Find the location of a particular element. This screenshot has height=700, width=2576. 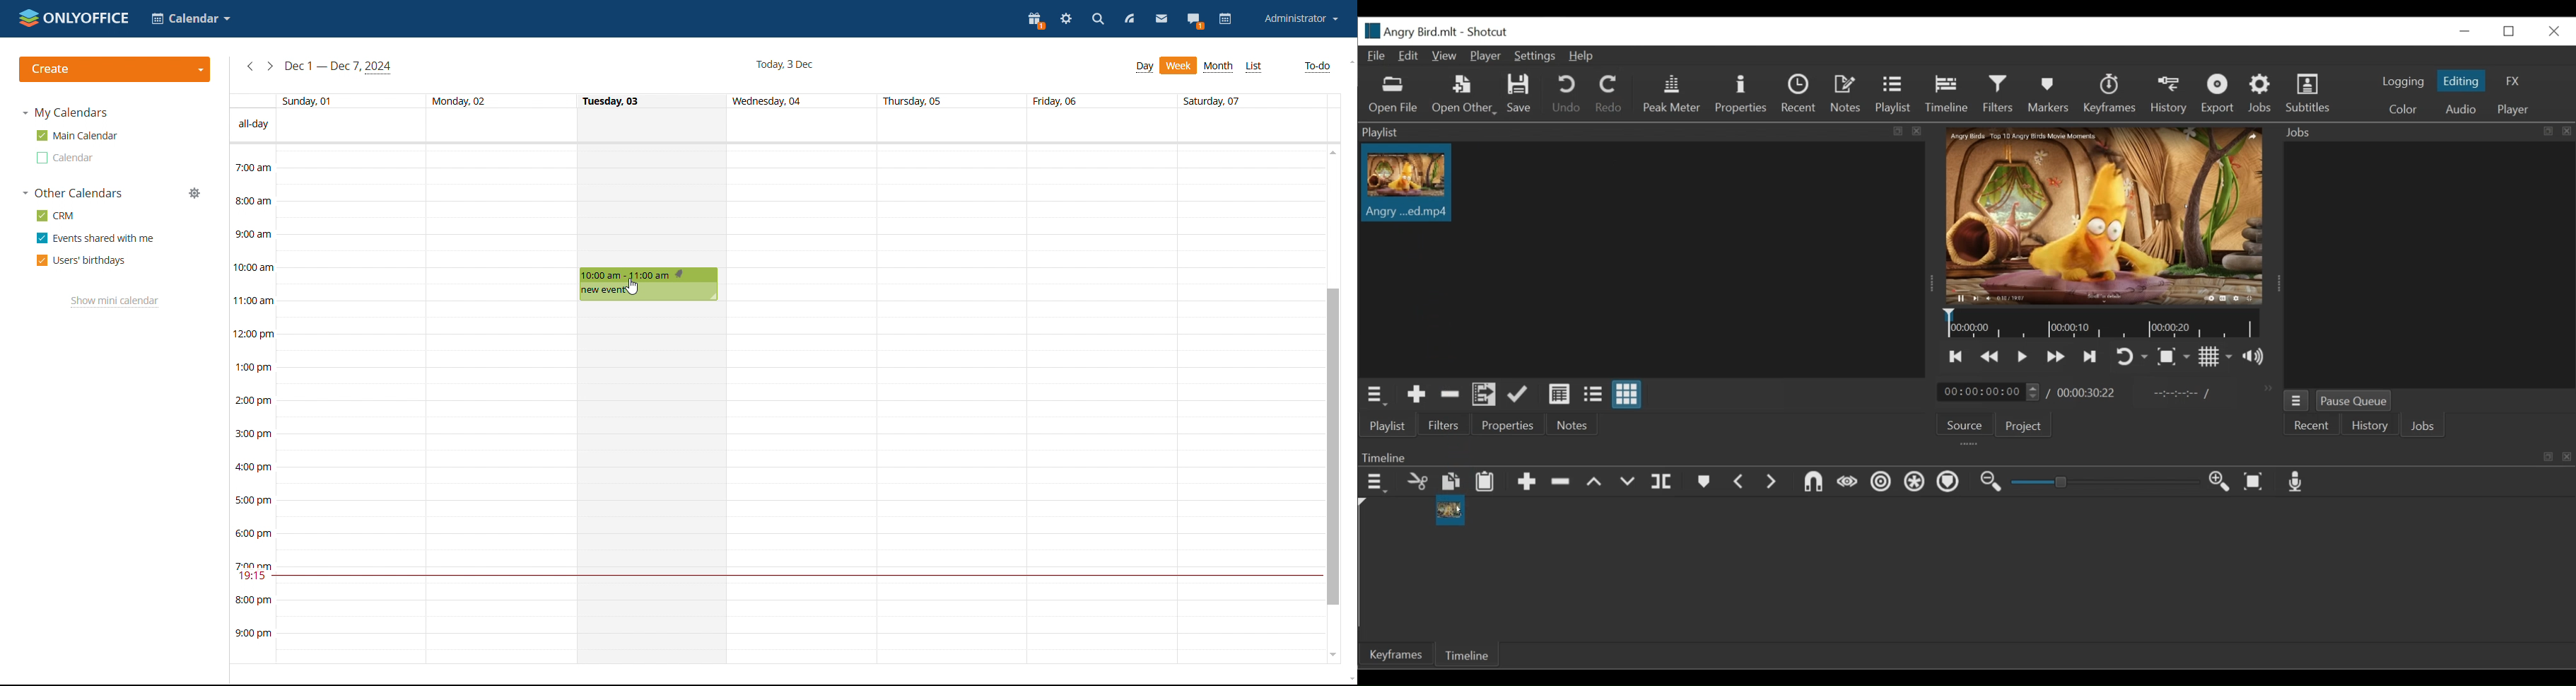

logging is located at coordinates (2402, 83).